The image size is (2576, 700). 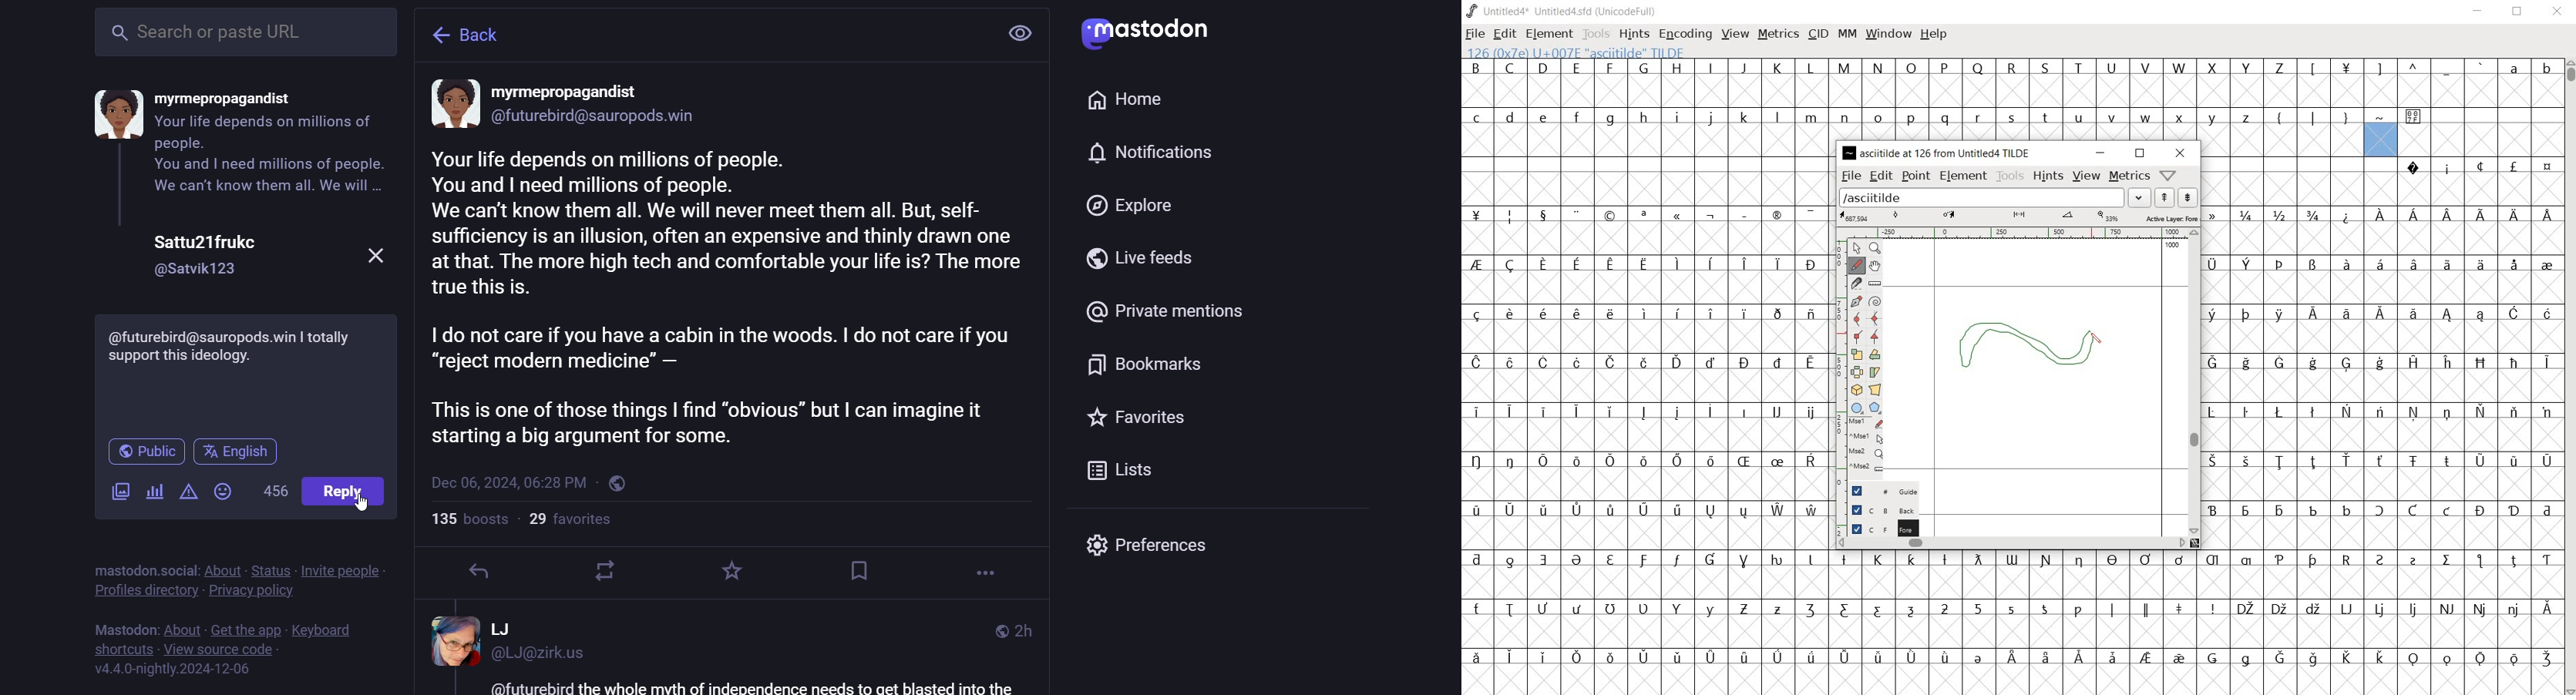 What do you see at coordinates (208, 240) in the screenshot?
I see `name` at bounding box center [208, 240].